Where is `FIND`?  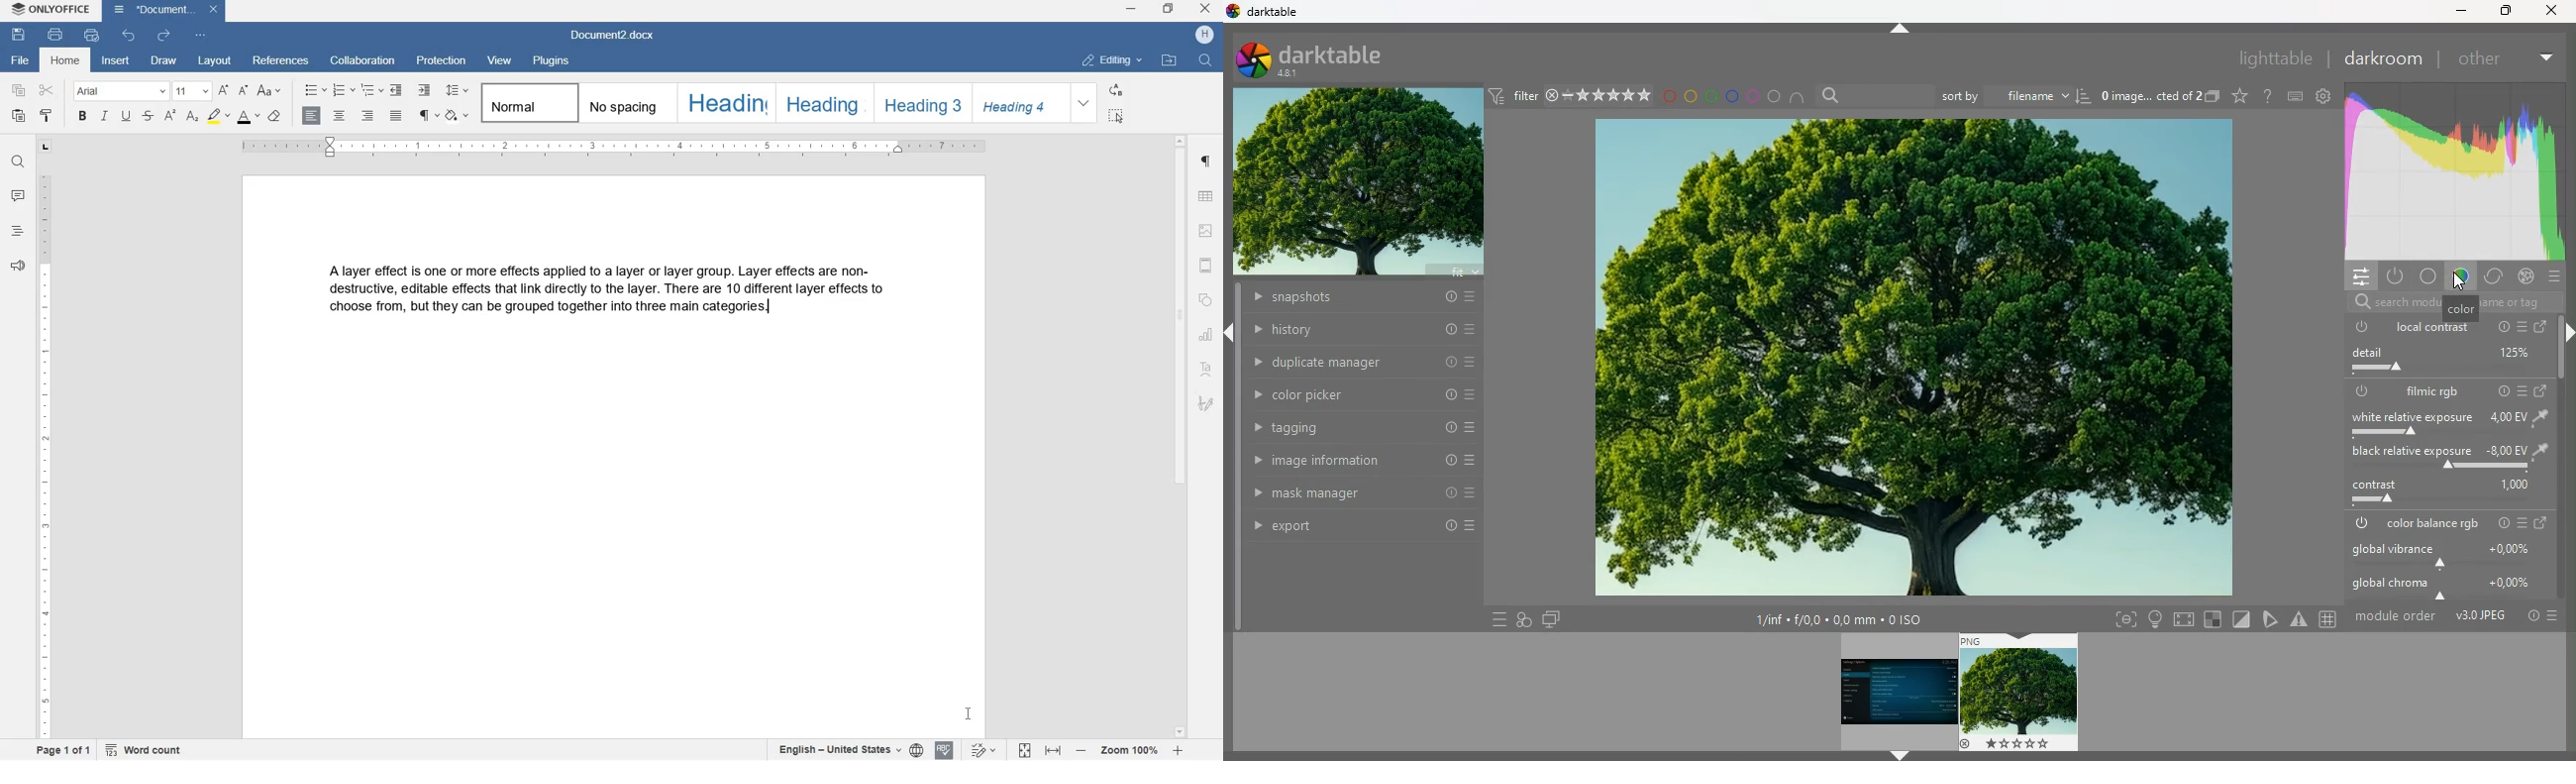 FIND is located at coordinates (17, 161).